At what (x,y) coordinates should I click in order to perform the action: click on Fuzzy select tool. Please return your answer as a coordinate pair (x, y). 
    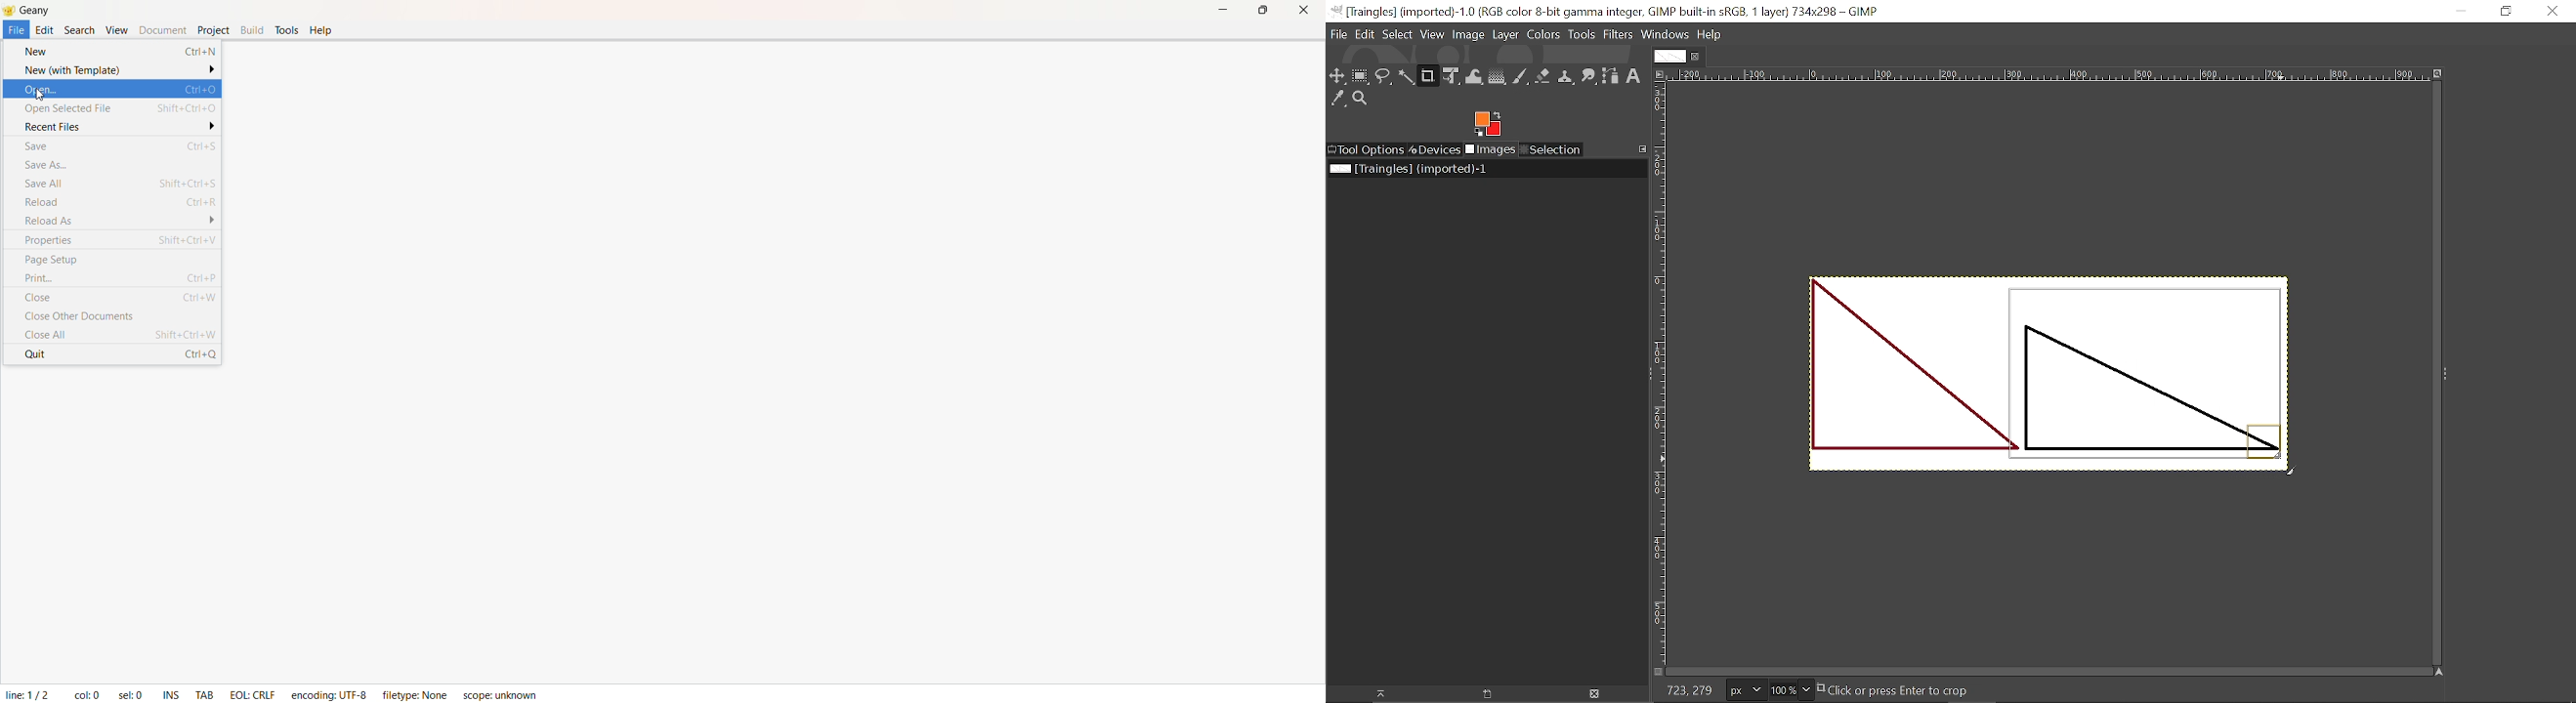
    Looking at the image, I should click on (1407, 78).